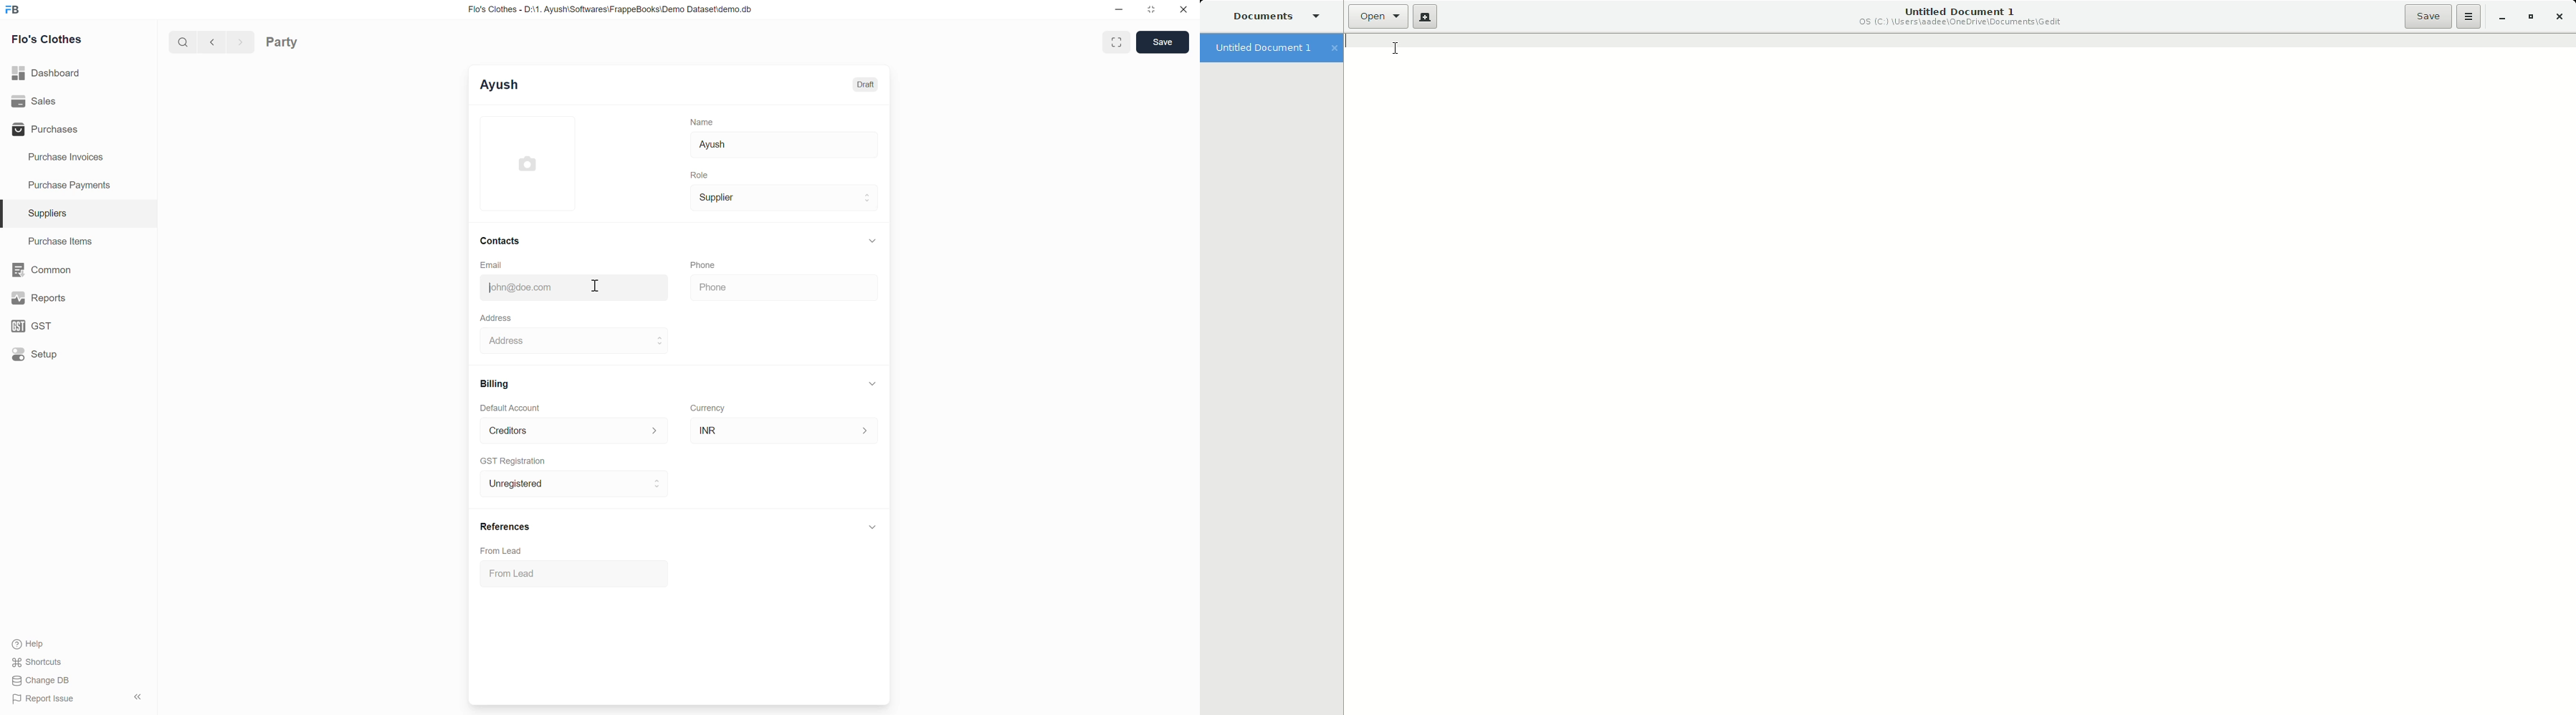  What do you see at coordinates (78, 354) in the screenshot?
I see `Setup` at bounding box center [78, 354].